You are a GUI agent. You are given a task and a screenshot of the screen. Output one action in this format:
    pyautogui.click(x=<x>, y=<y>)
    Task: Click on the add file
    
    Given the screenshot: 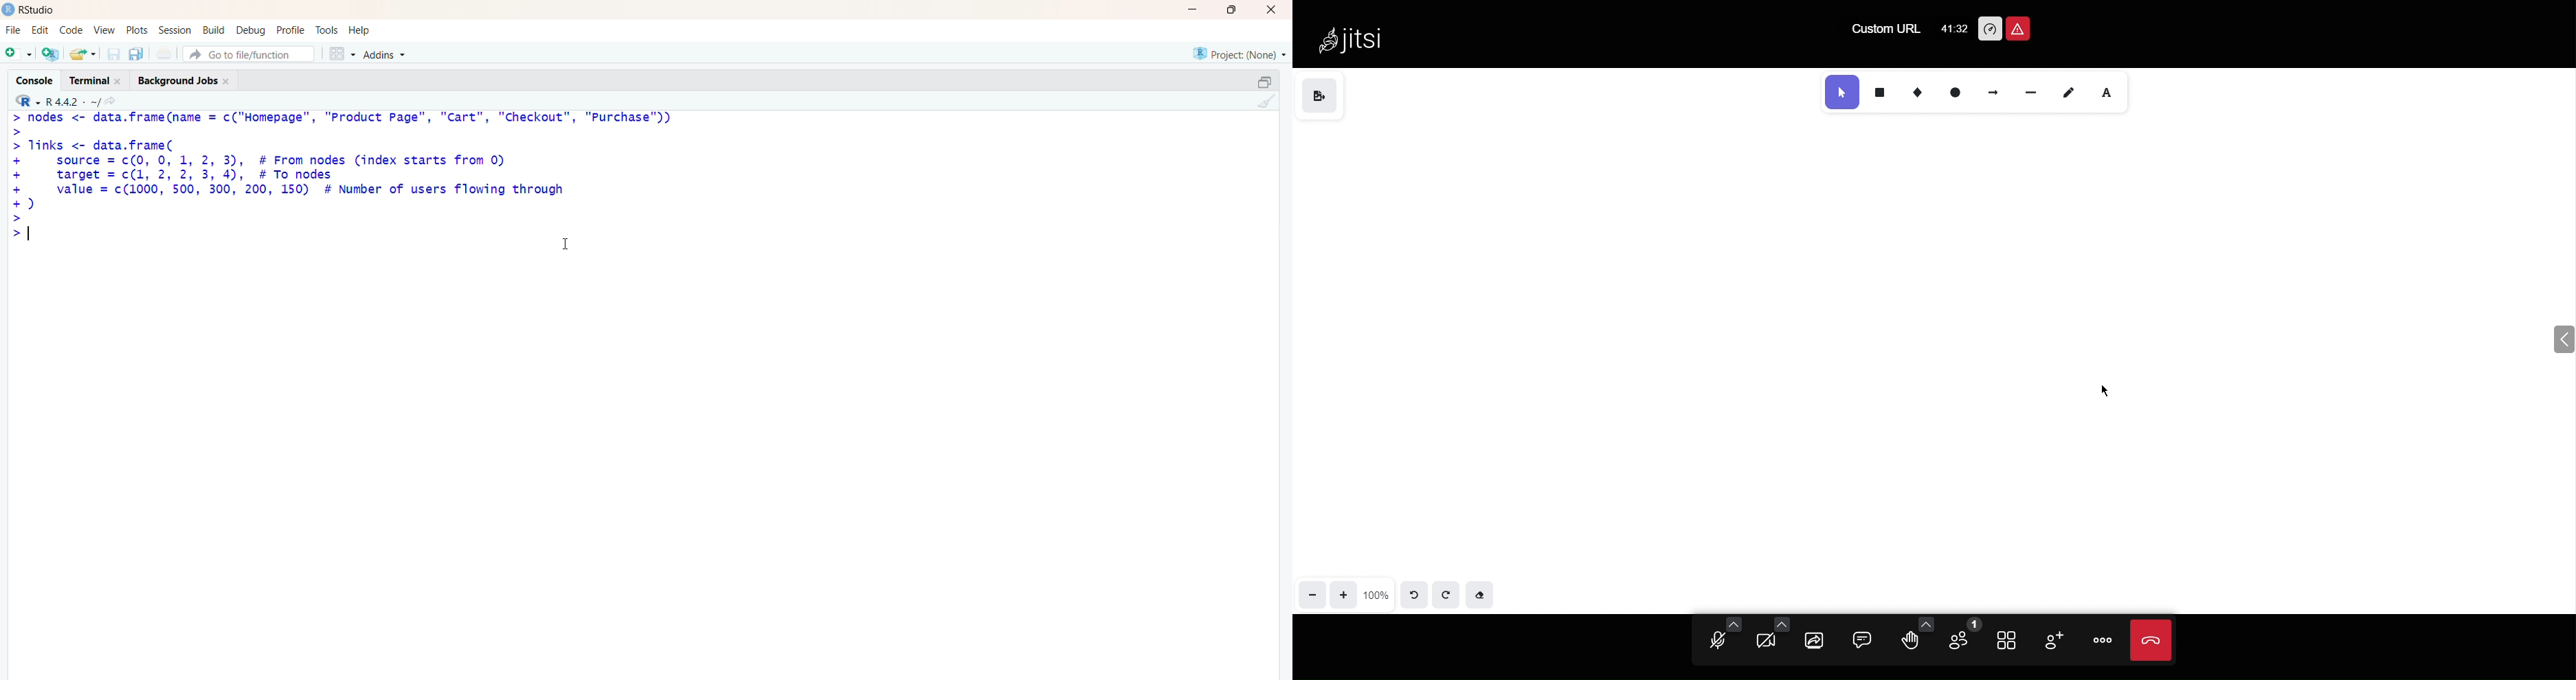 What is the action you would take?
    pyautogui.click(x=51, y=55)
    